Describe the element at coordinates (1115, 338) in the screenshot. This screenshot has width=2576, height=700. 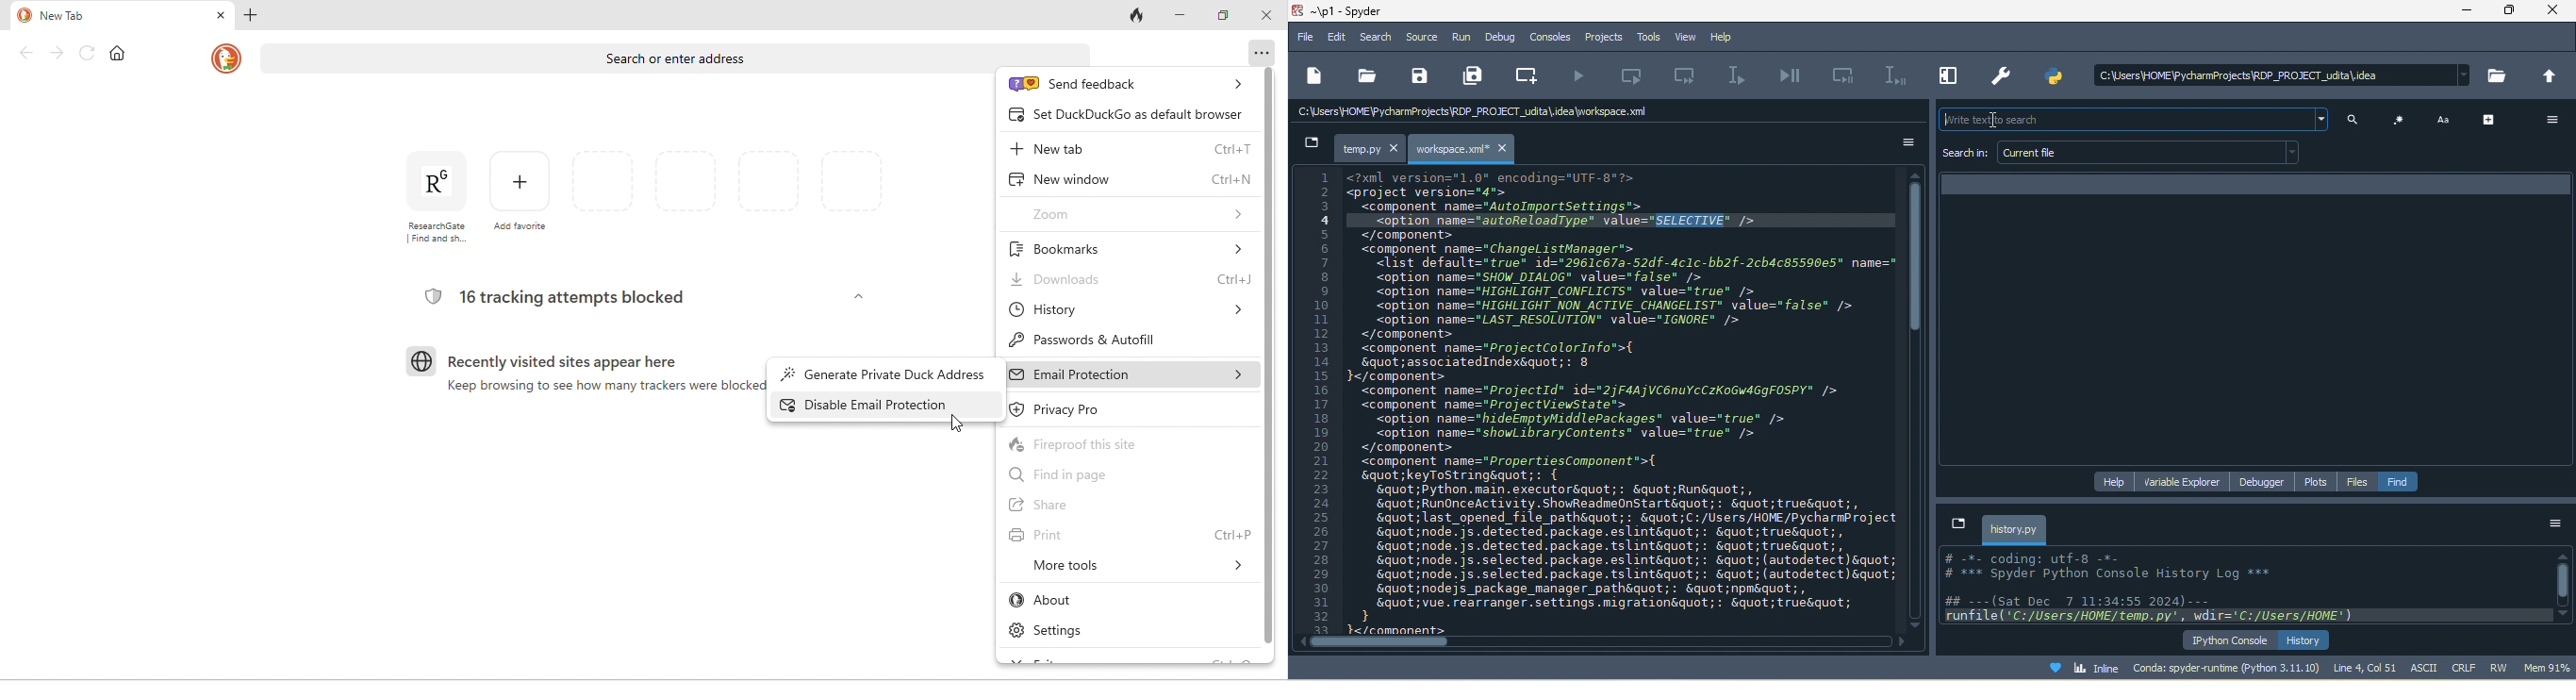
I see `passwords and autofill` at that location.